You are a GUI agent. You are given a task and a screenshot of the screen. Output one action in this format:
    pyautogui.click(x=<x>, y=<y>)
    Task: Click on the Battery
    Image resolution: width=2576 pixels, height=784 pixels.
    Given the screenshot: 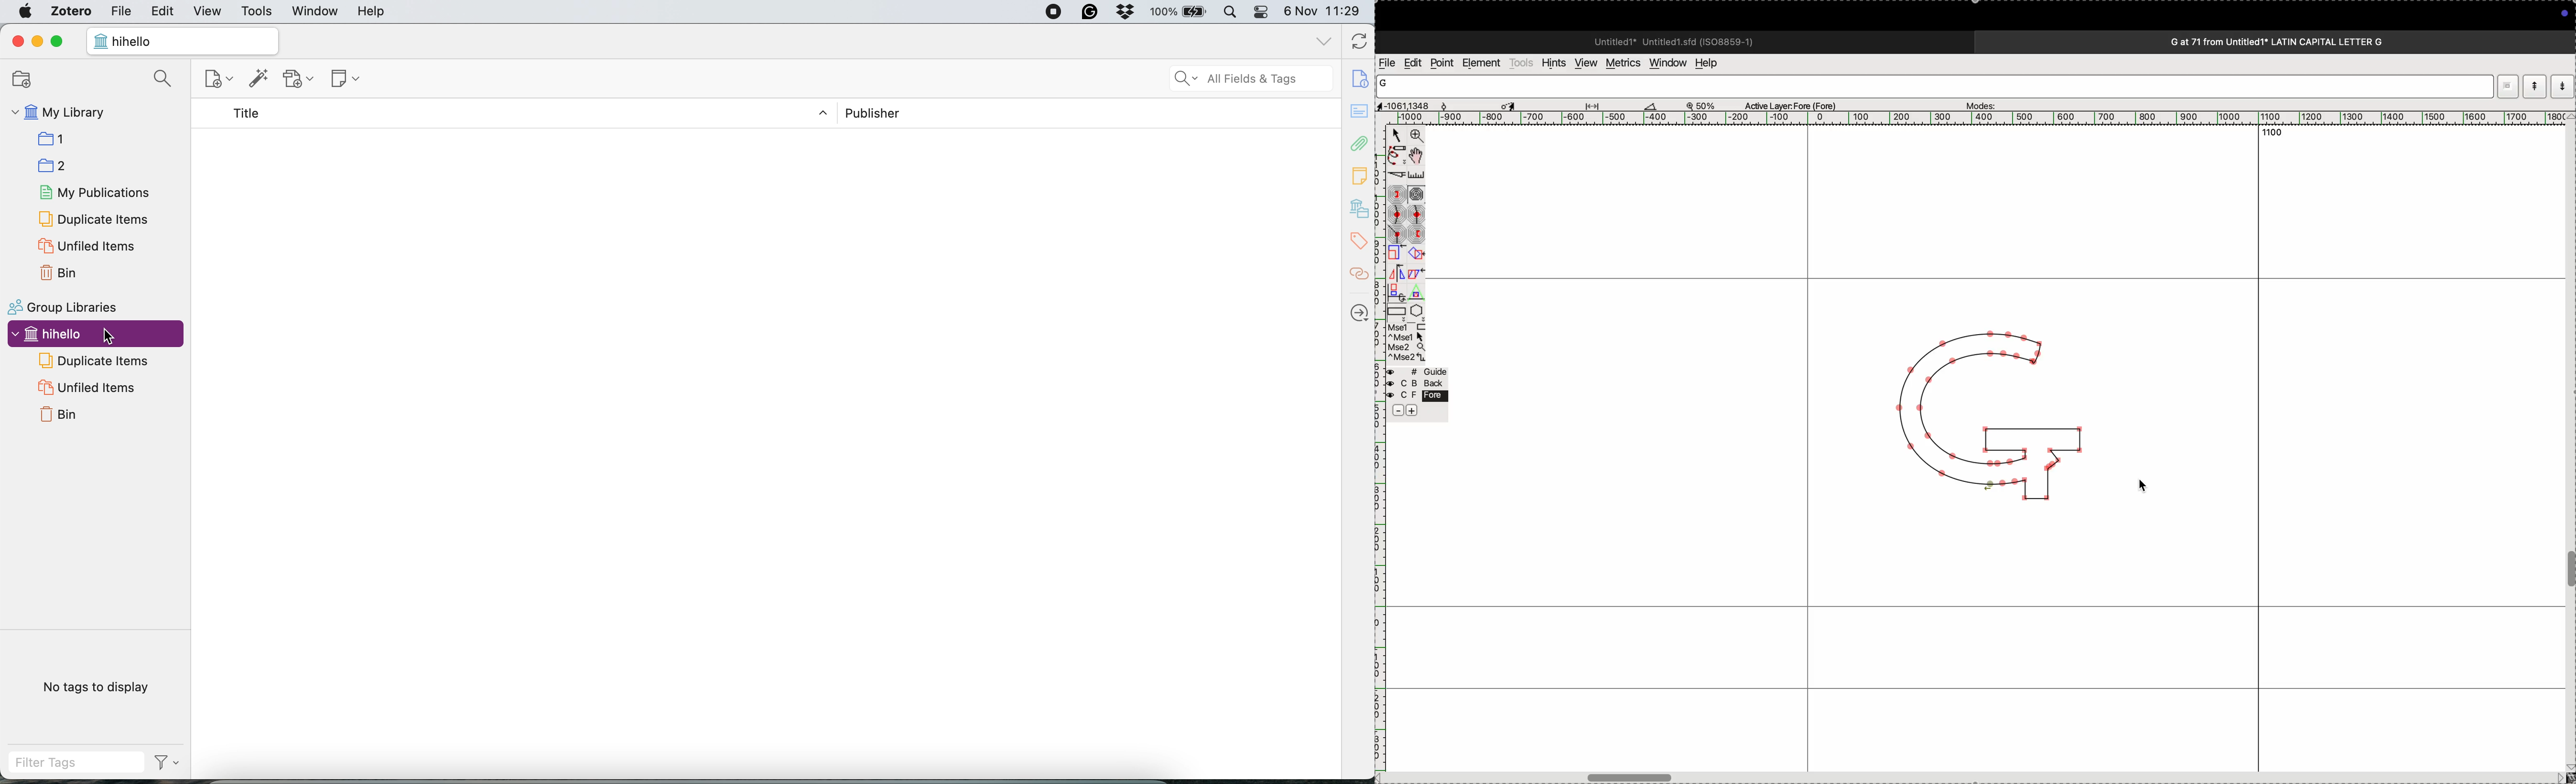 What is the action you would take?
    pyautogui.click(x=1196, y=13)
    